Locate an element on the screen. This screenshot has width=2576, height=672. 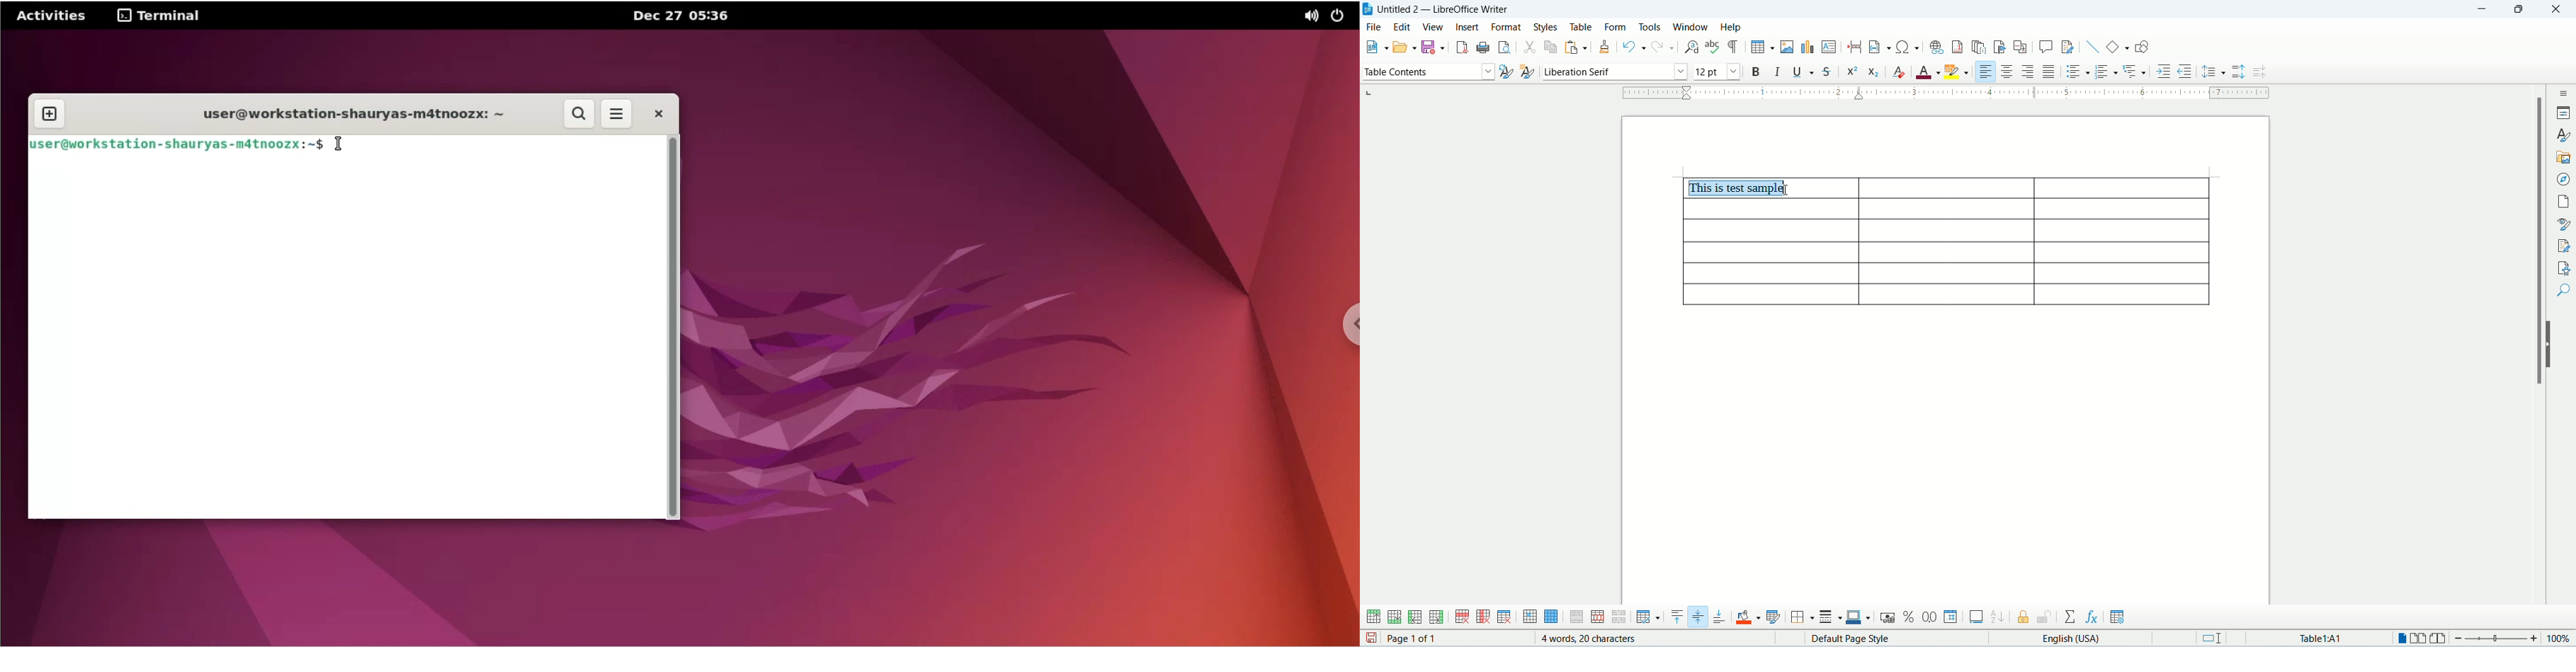
sound options is located at coordinates (1310, 17).